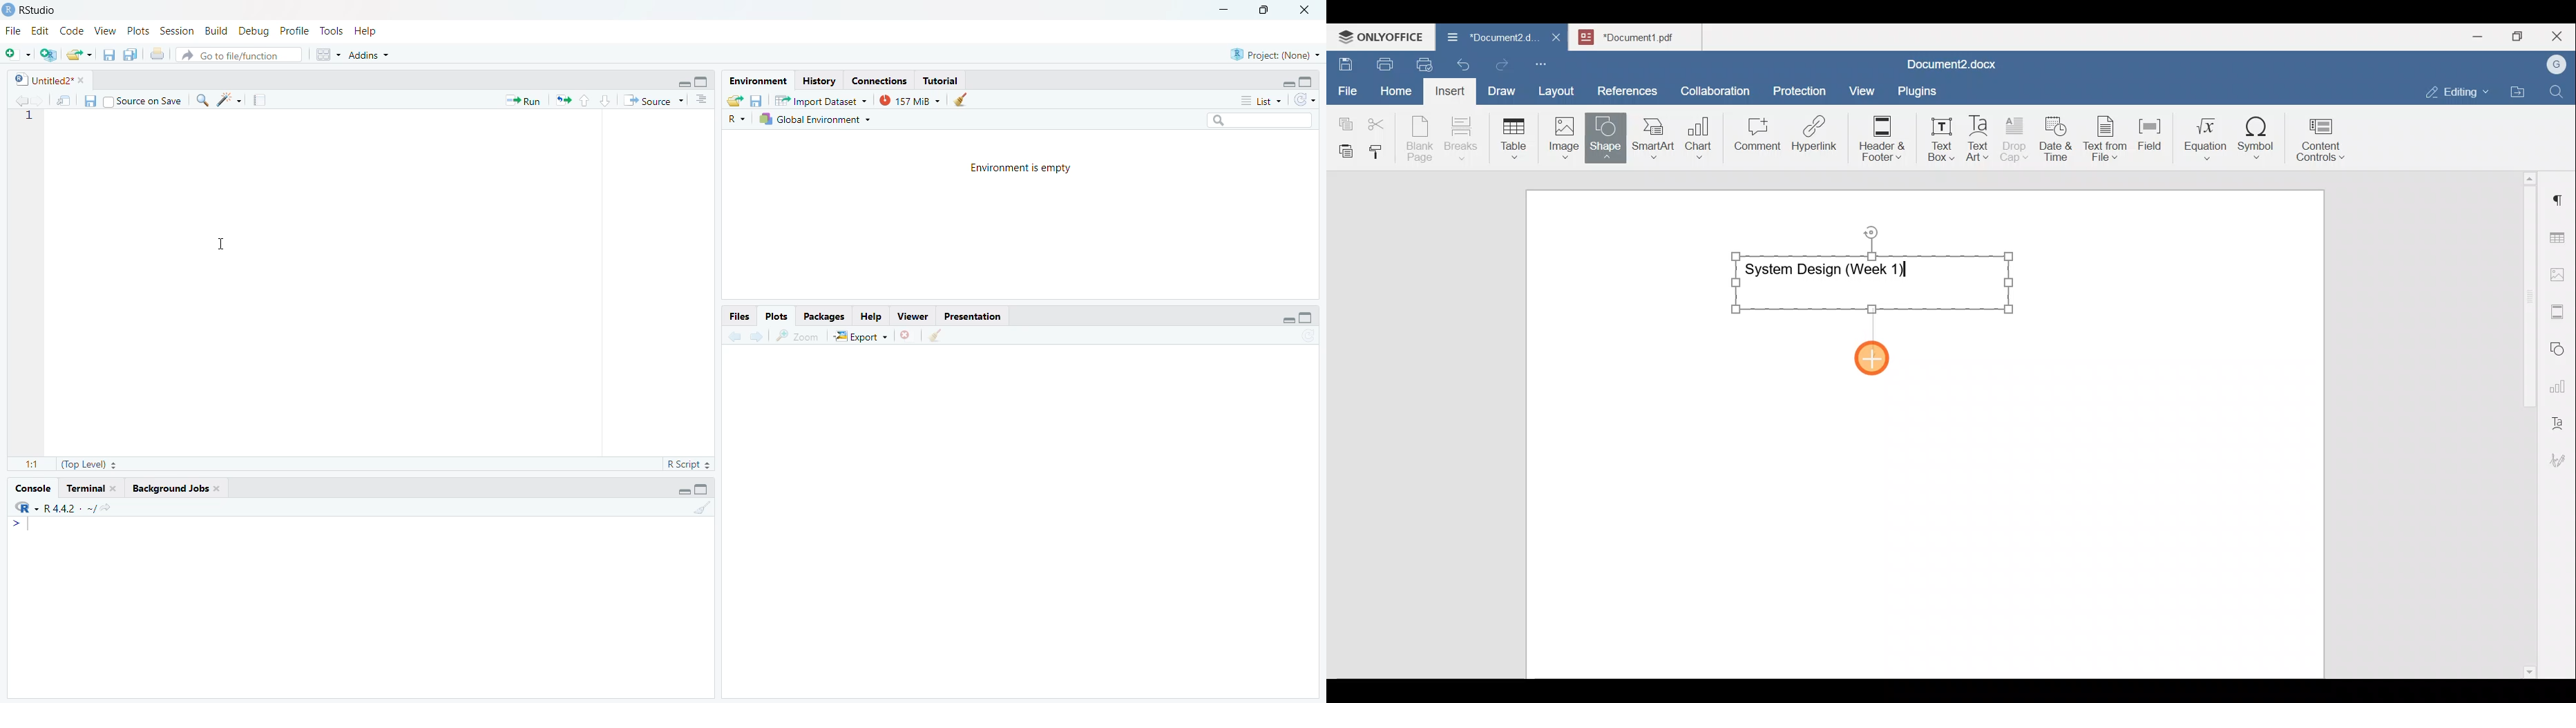 The width and height of the screenshot is (2576, 728). What do you see at coordinates (1627, 89) in the screenshot?
I see `References` at bounding box center [1627, 89].